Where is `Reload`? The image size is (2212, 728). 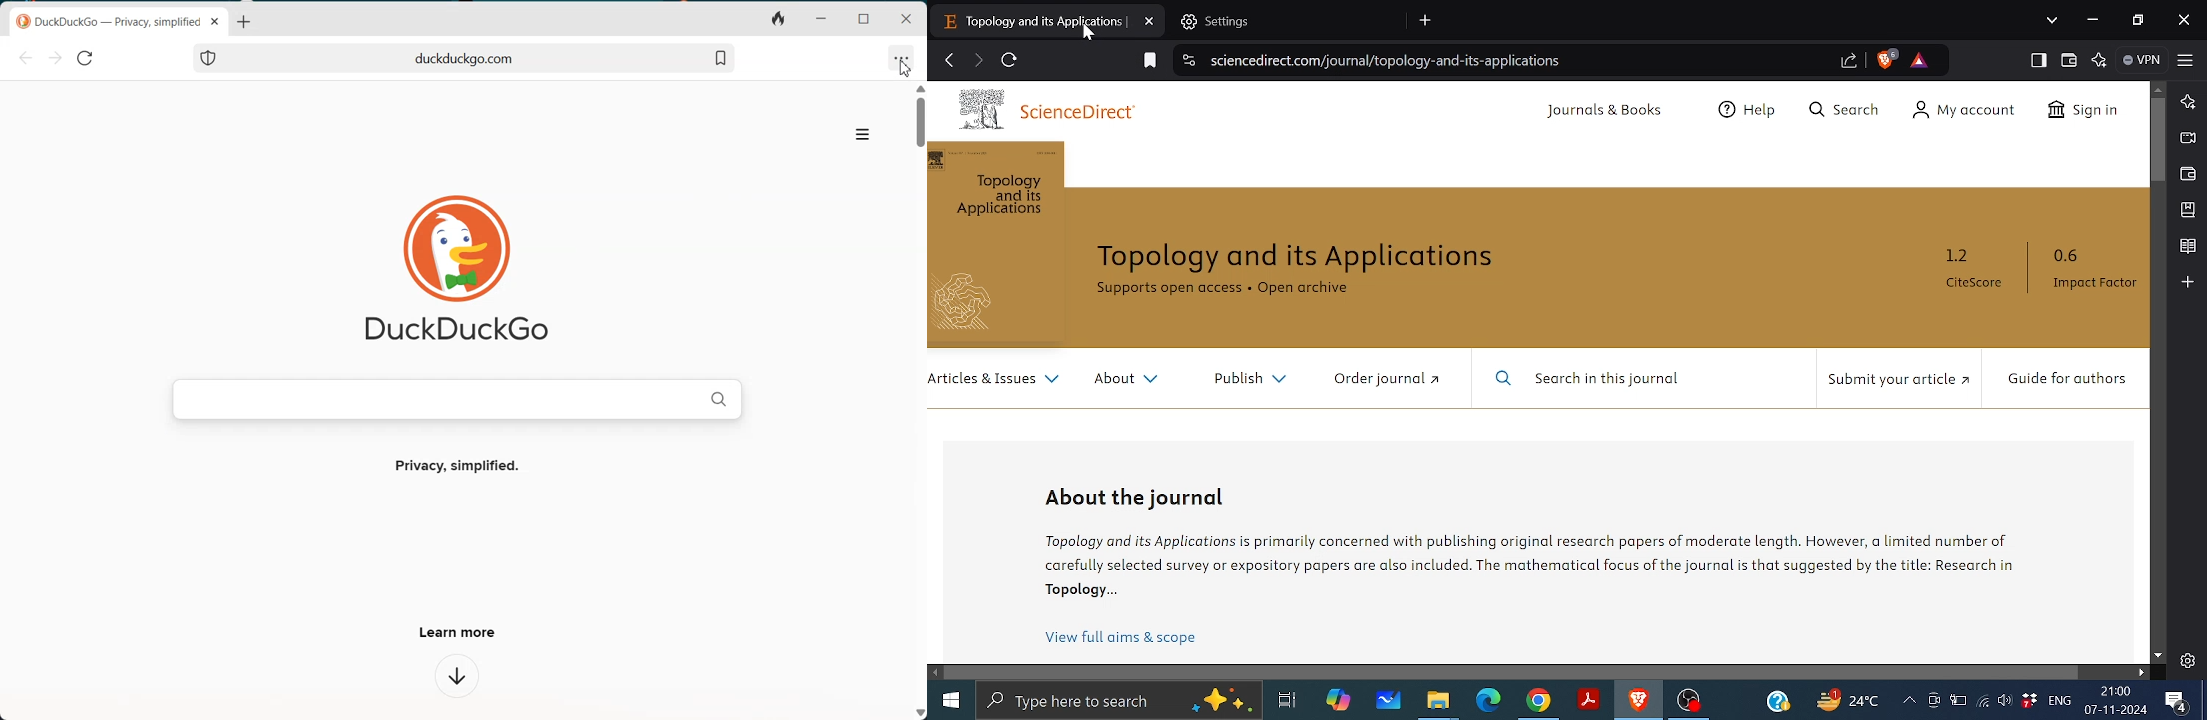 Reload is located at coordinates (84, 59).